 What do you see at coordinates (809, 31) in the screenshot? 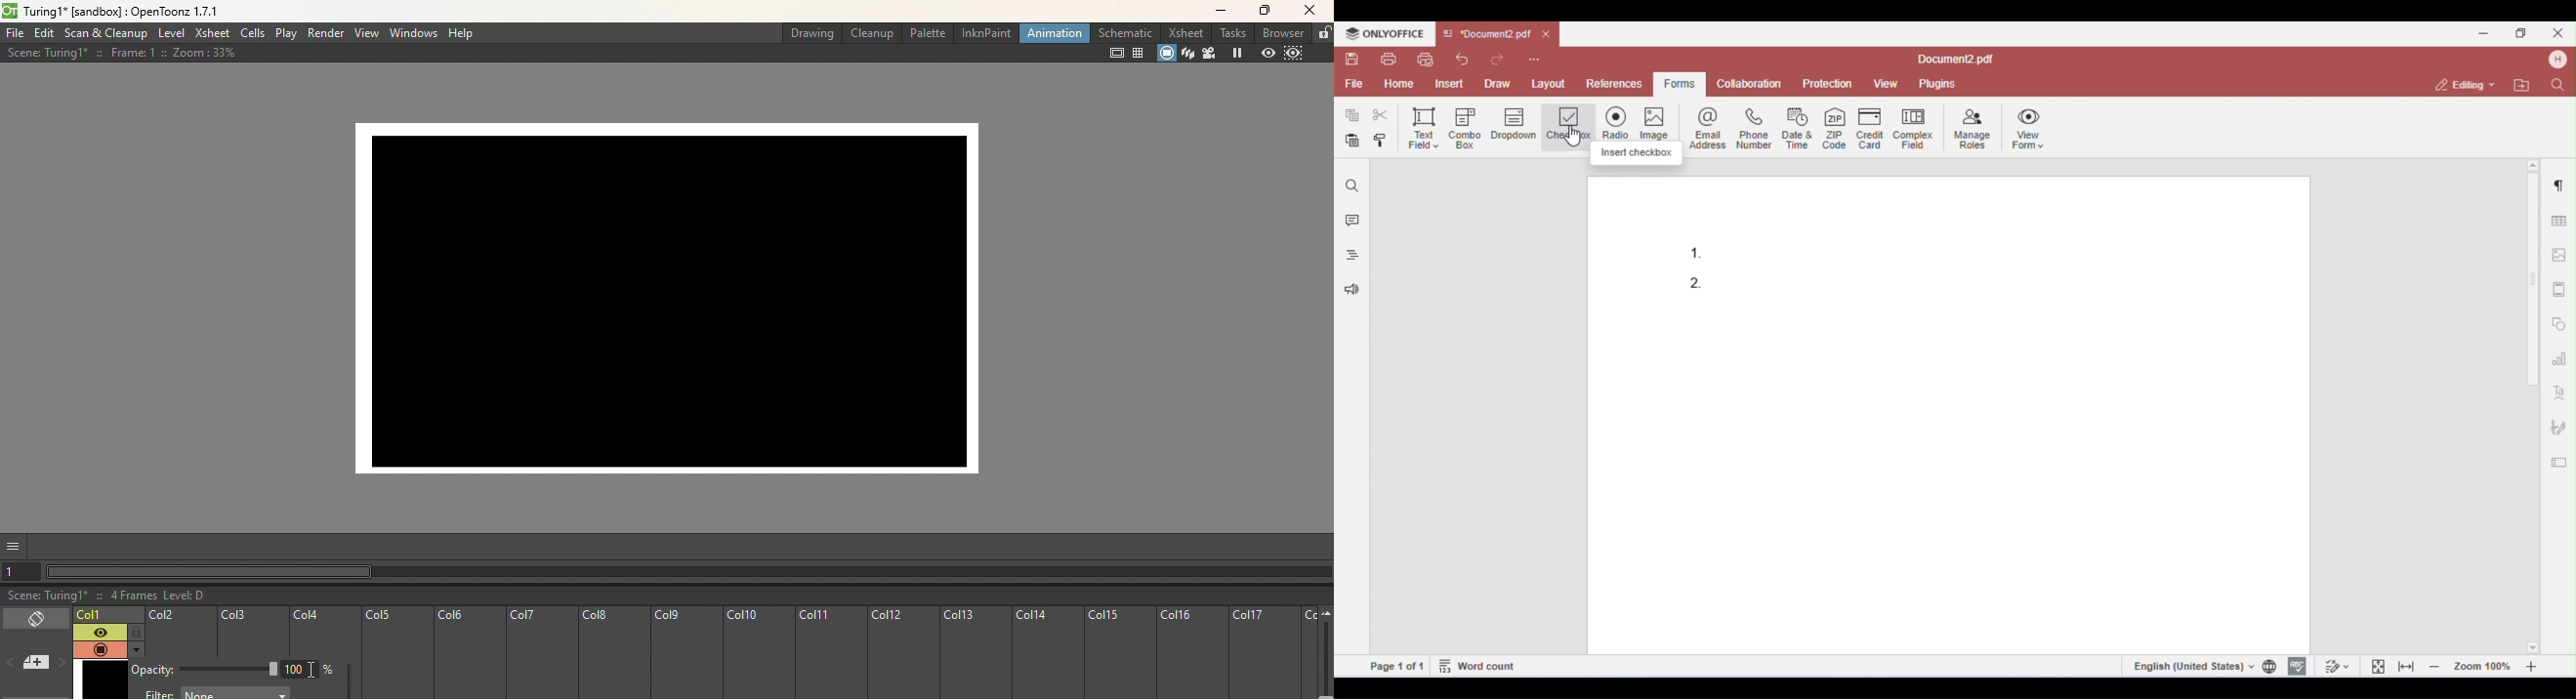
I see `Drawing` at bounding box center [809, 31].